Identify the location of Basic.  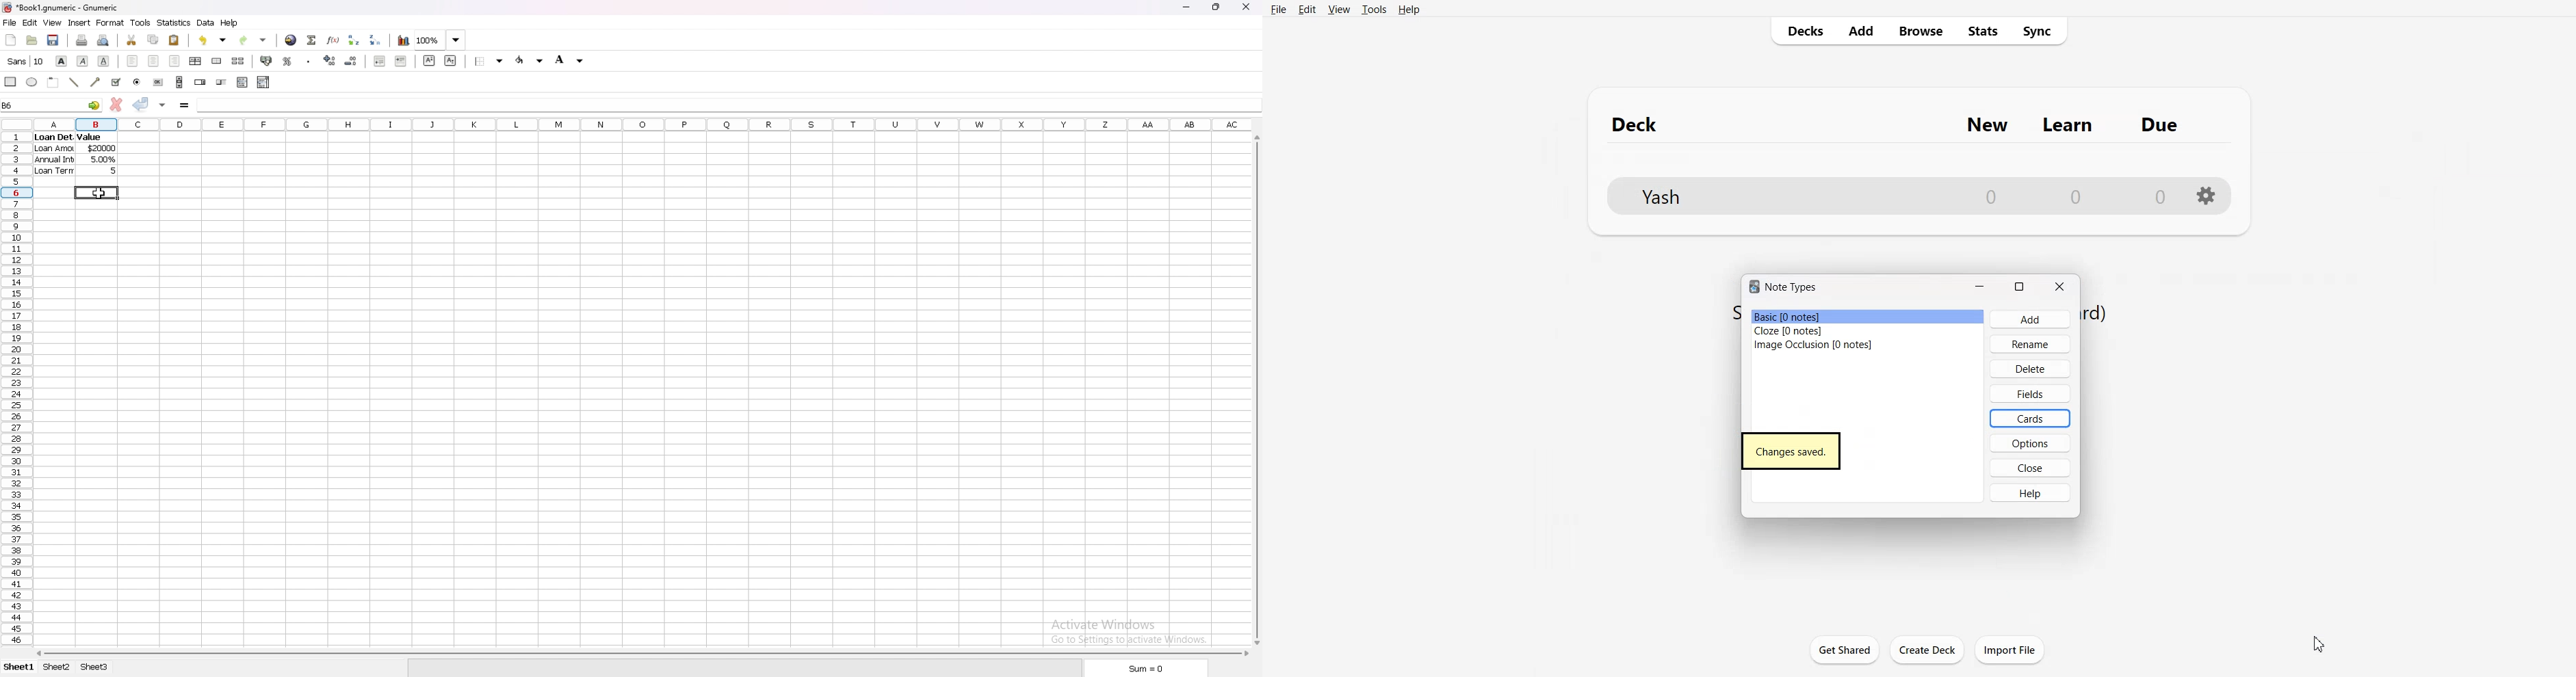
(1868, 317).